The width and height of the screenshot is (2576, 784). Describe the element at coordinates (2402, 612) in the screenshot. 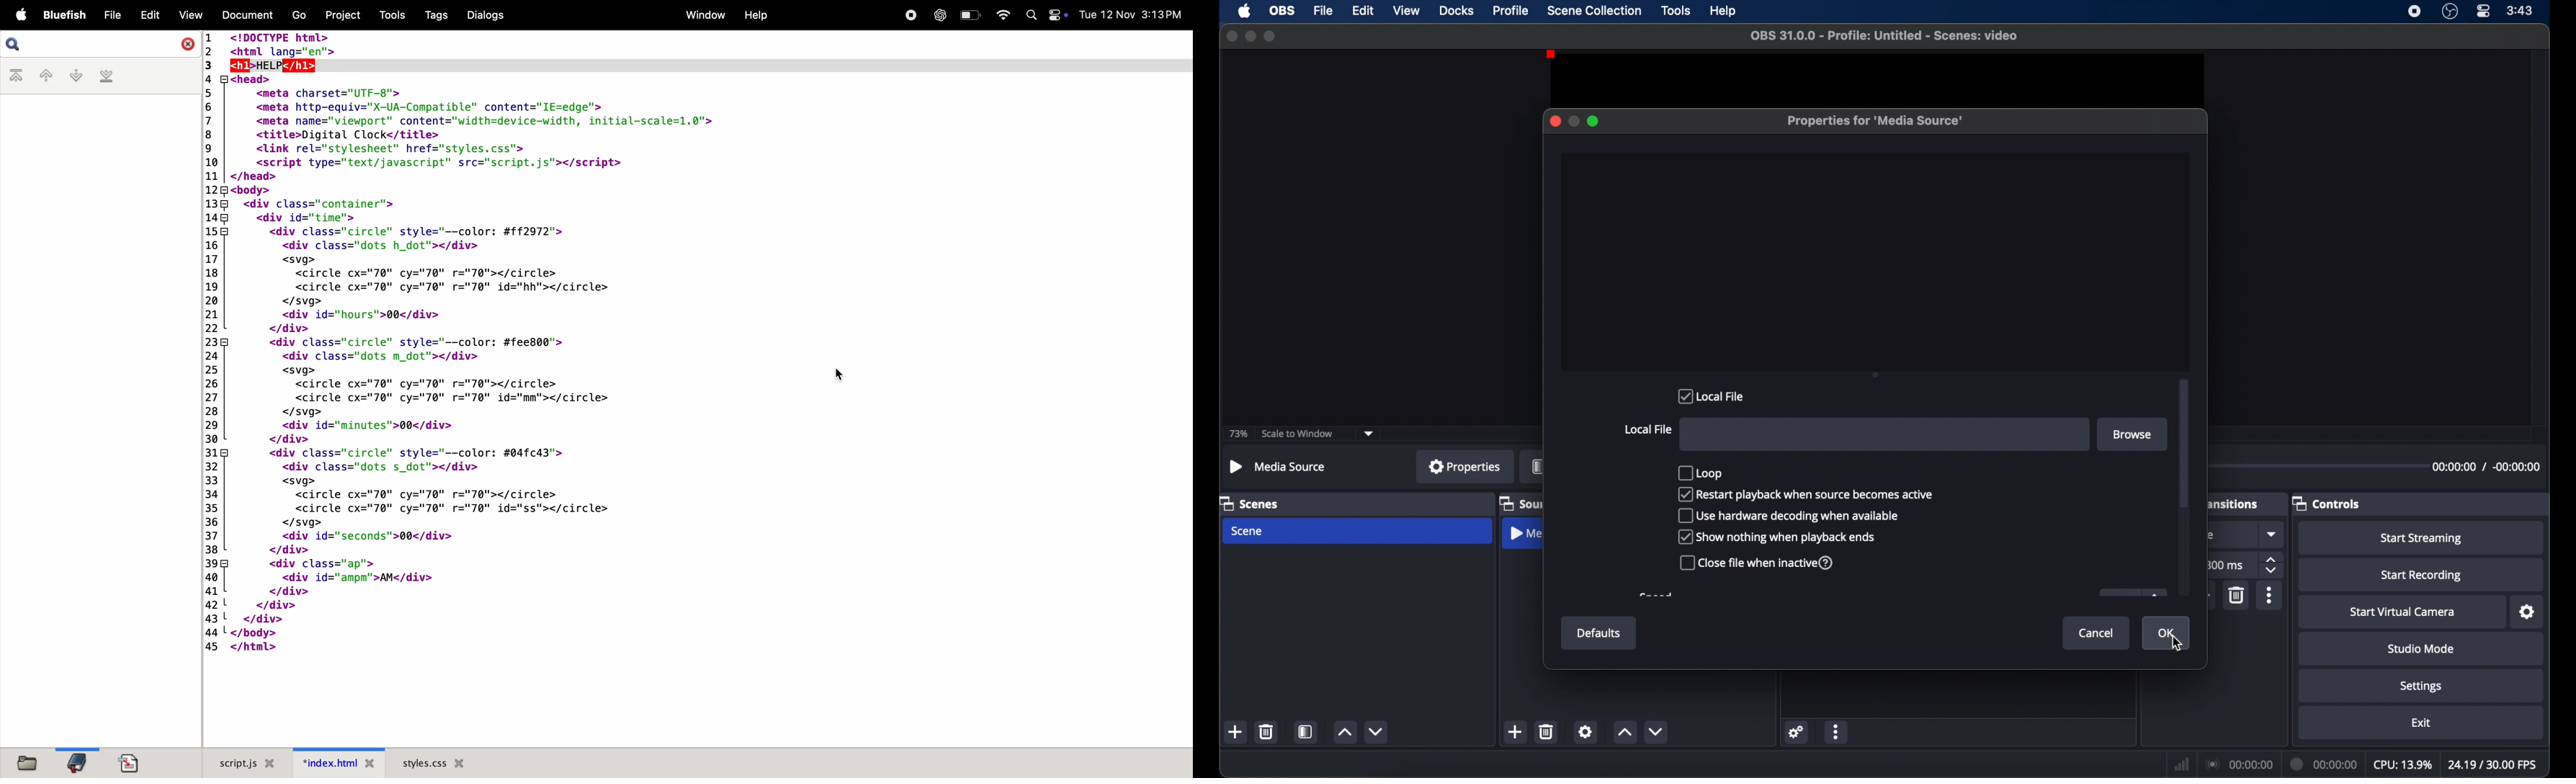

I see `start virtual camera` at that location.